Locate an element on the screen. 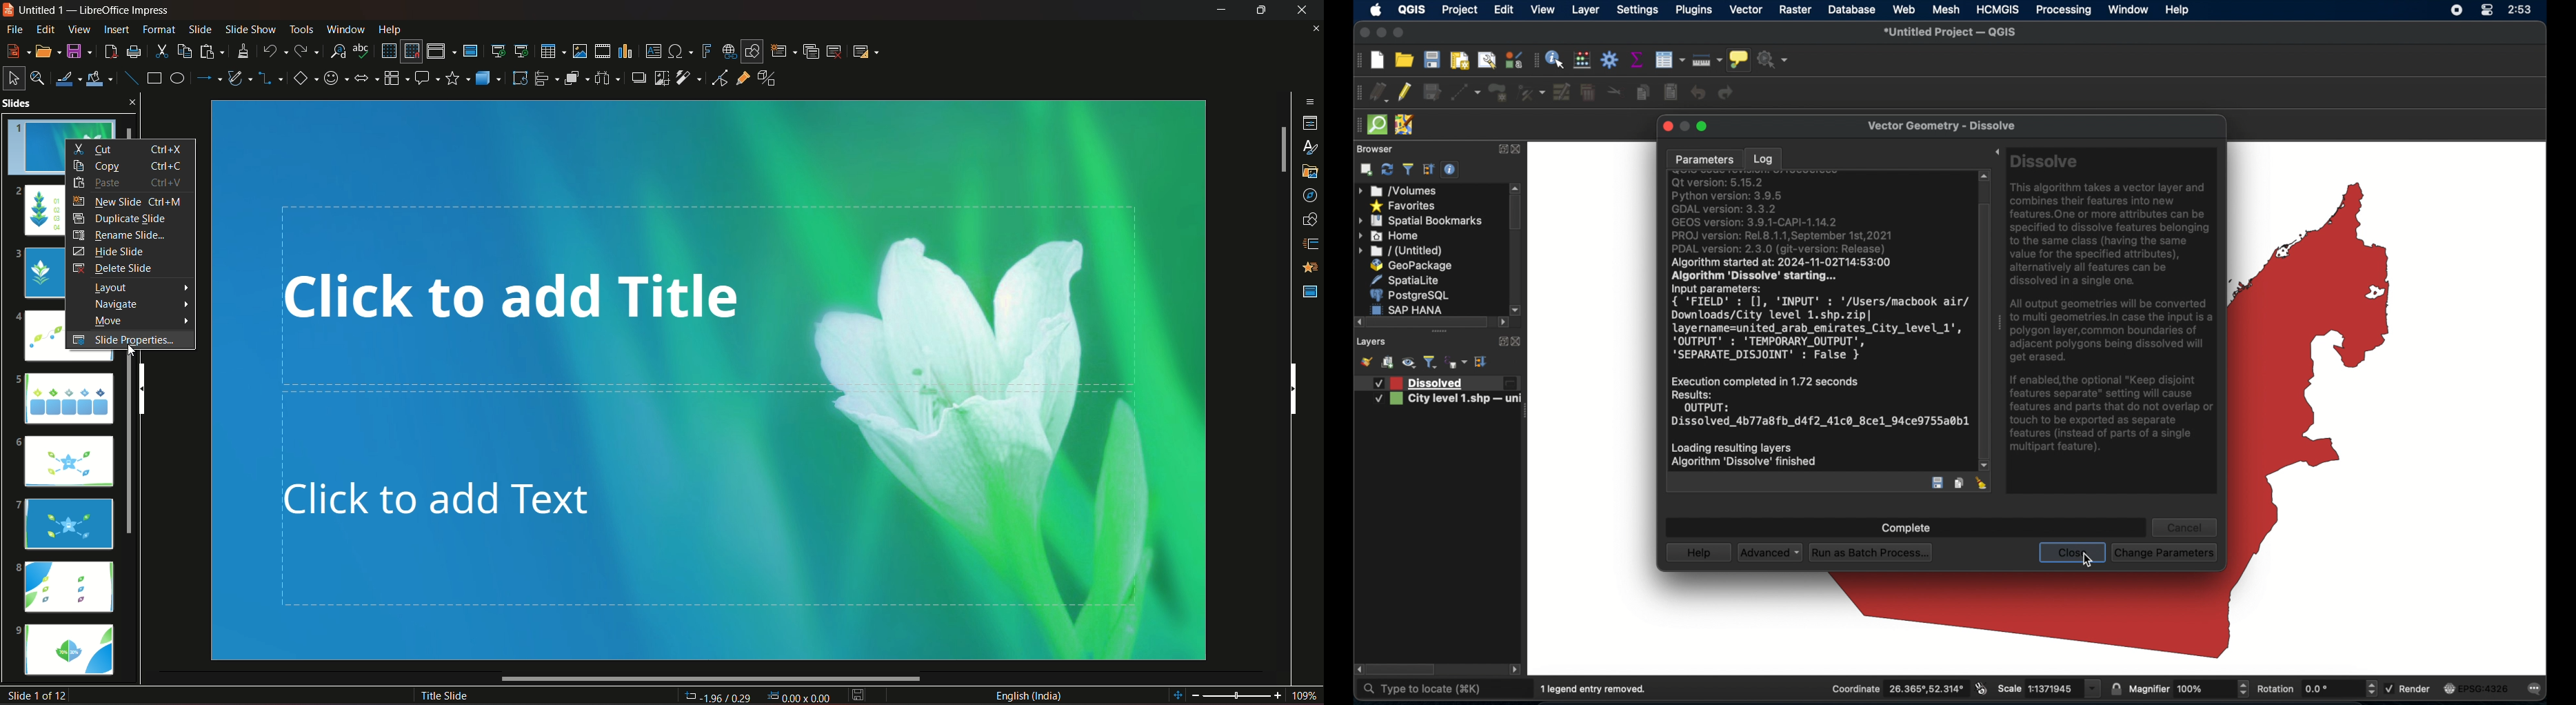  format is located at coordinates (159, 29).